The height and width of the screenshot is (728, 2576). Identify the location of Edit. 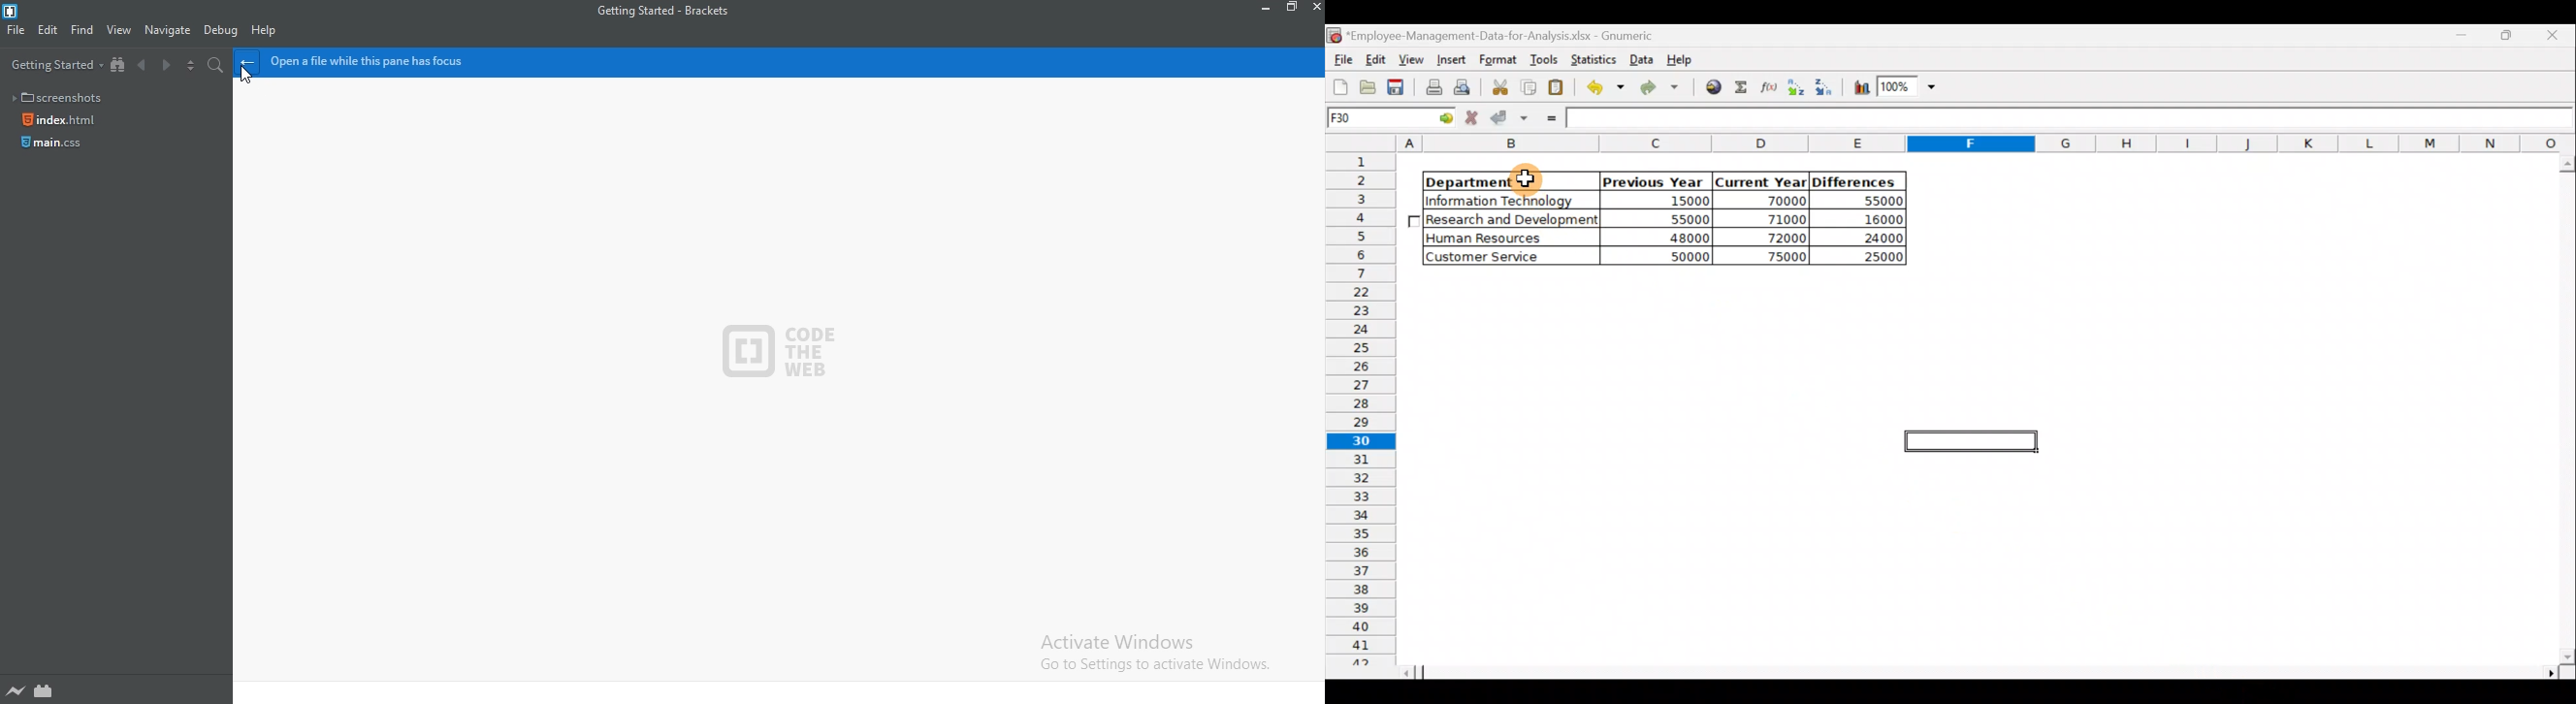
(48, 31).